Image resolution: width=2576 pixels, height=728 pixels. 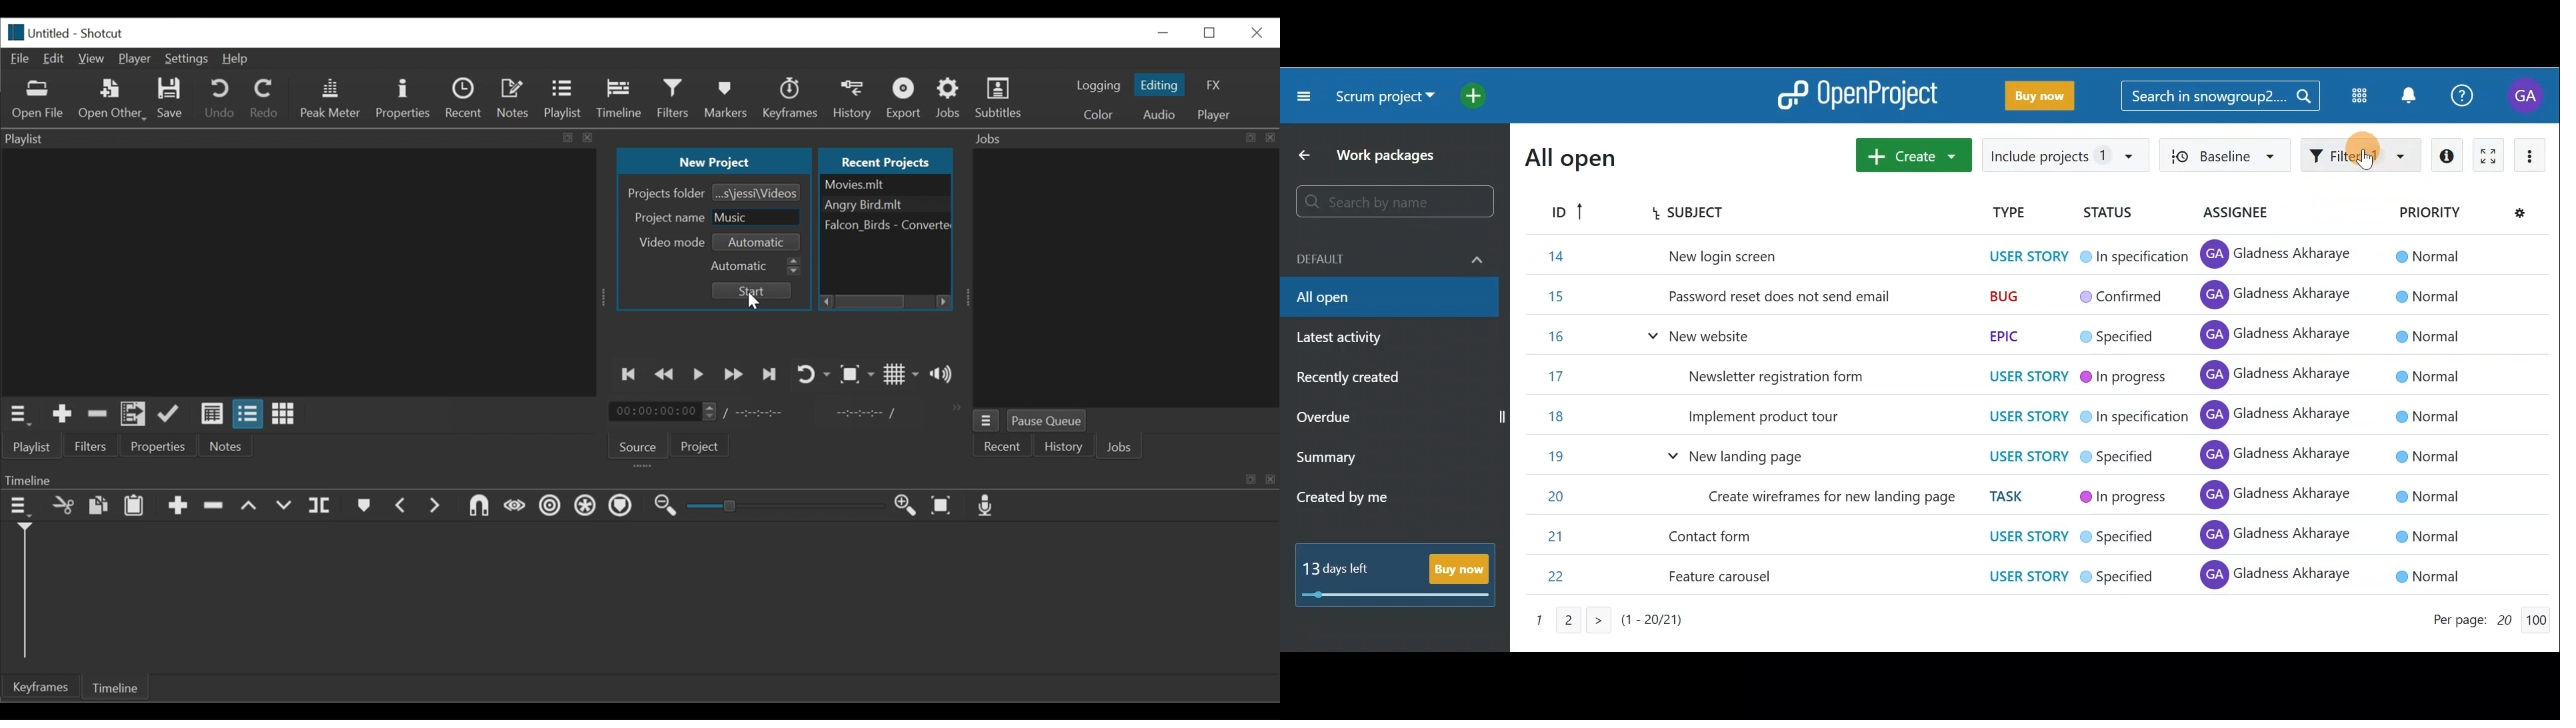 What do you see at coordinates (437, 505) in the screenshot?
I see `Next Marker` at bounding box center [437, 505].